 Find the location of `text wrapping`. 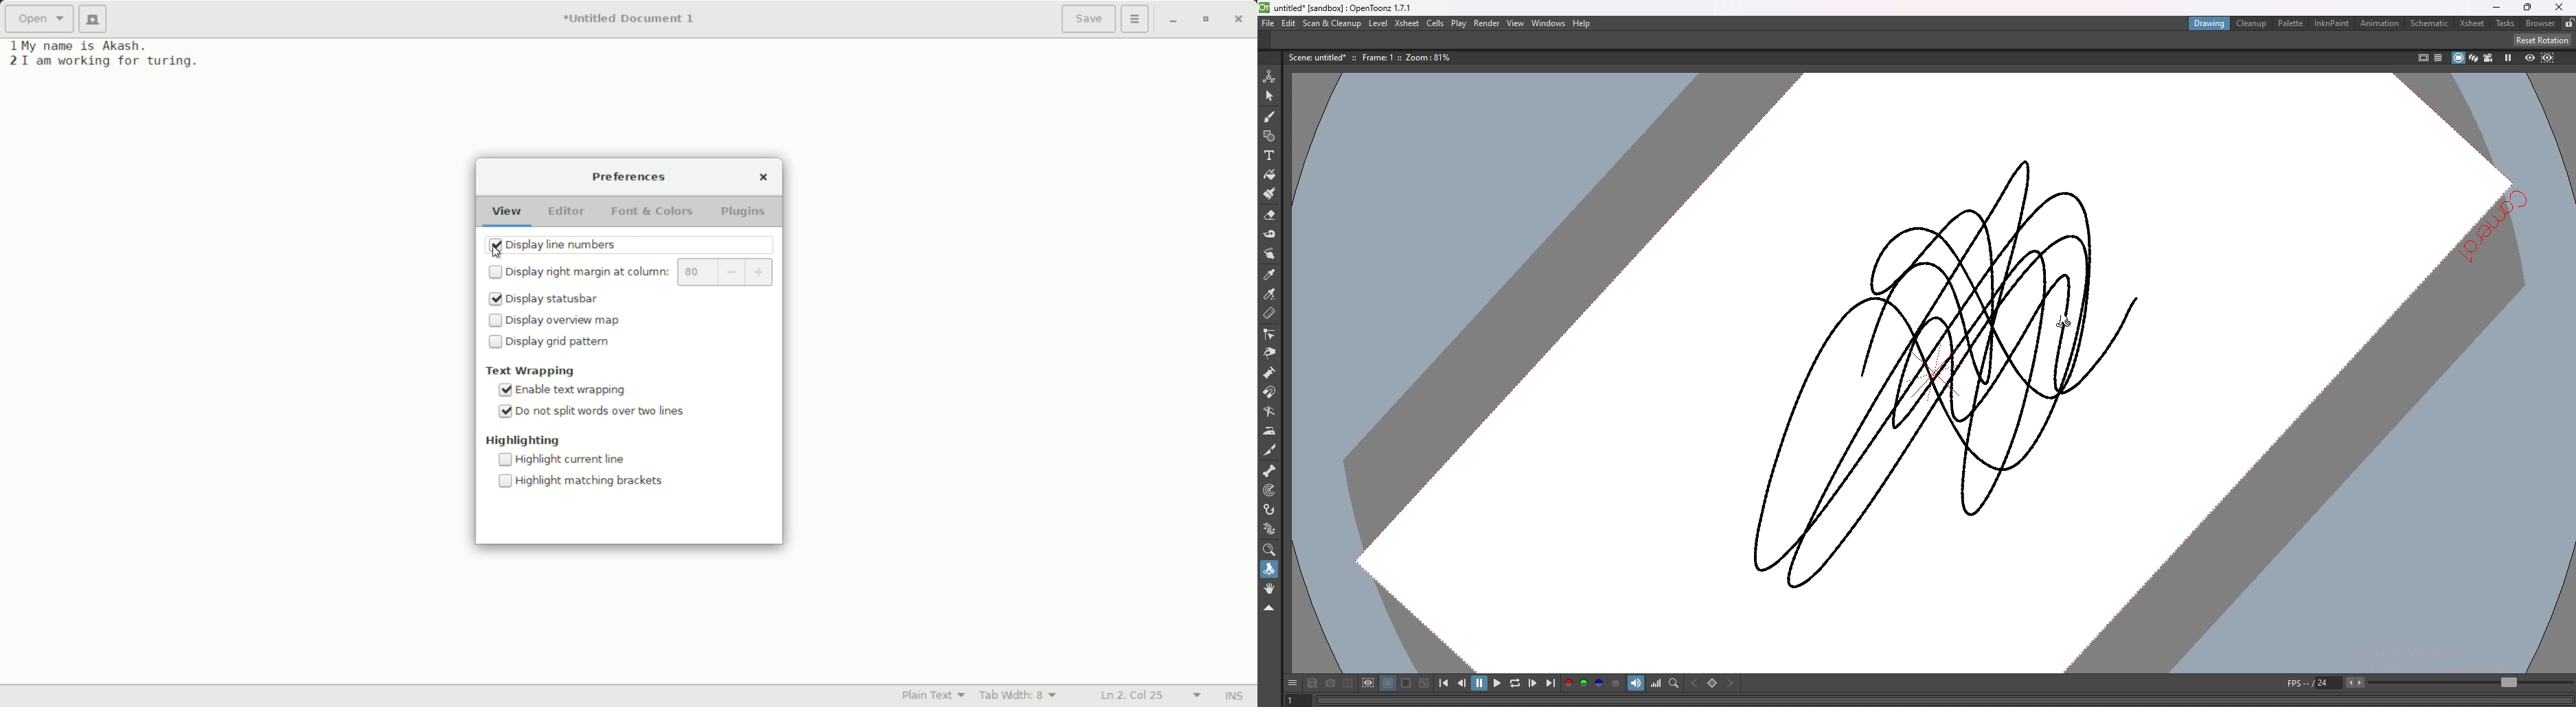

text wrapping is located at coordinates (532, 371).